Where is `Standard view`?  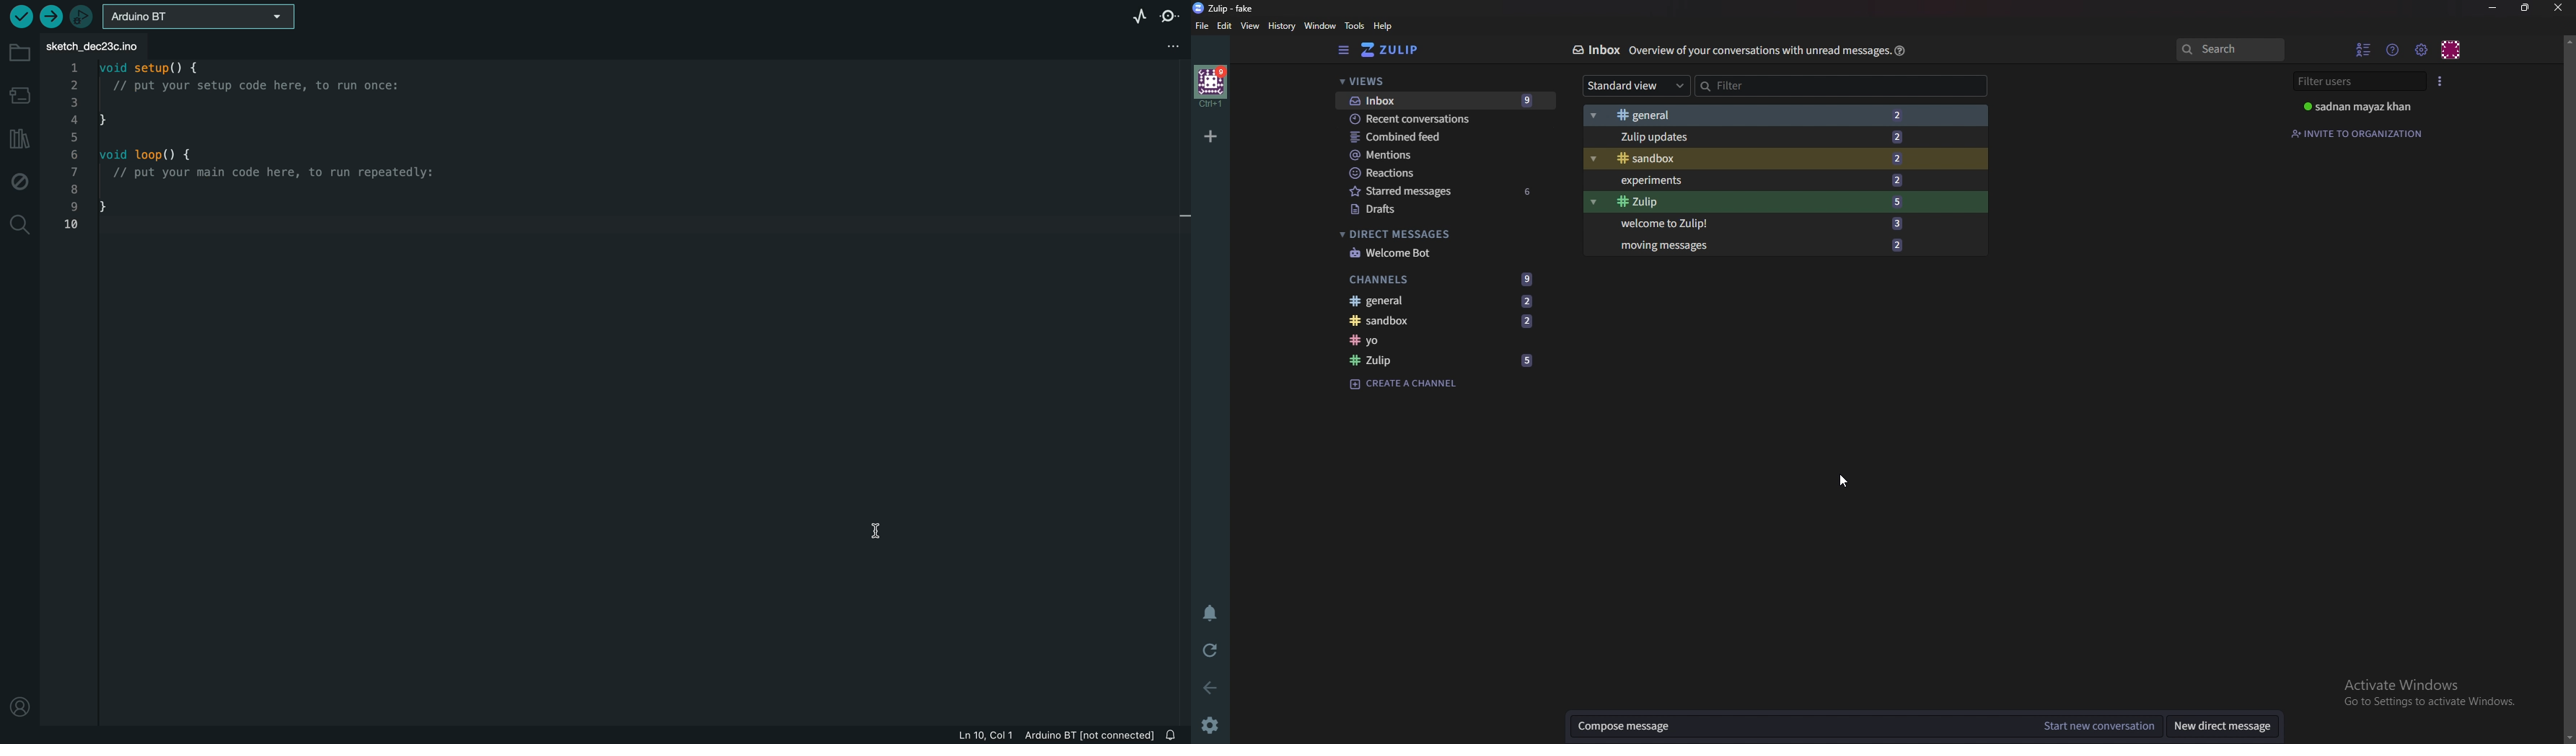 Standard view is located at coordinates (1637, 87).